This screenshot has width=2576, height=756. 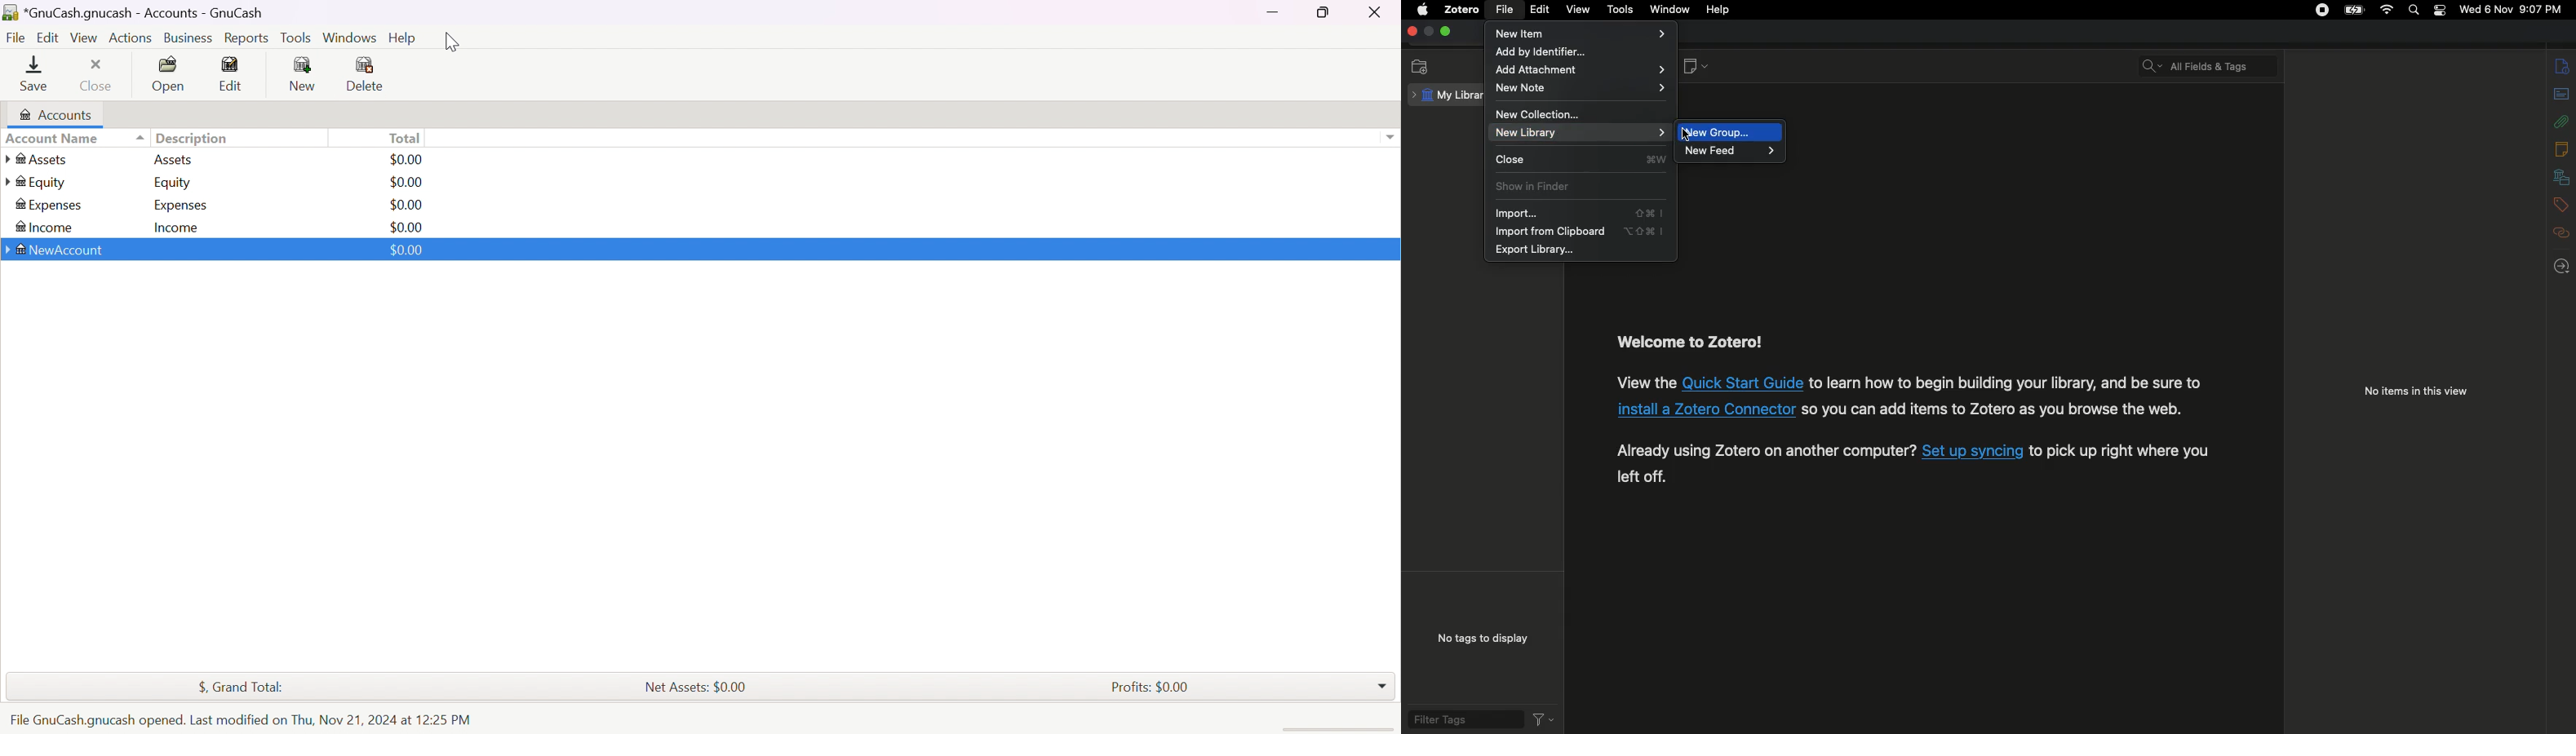 What do you see at coordinates (304, 75) in the screenshot?
I see `New` at bounding box center [304, 75].